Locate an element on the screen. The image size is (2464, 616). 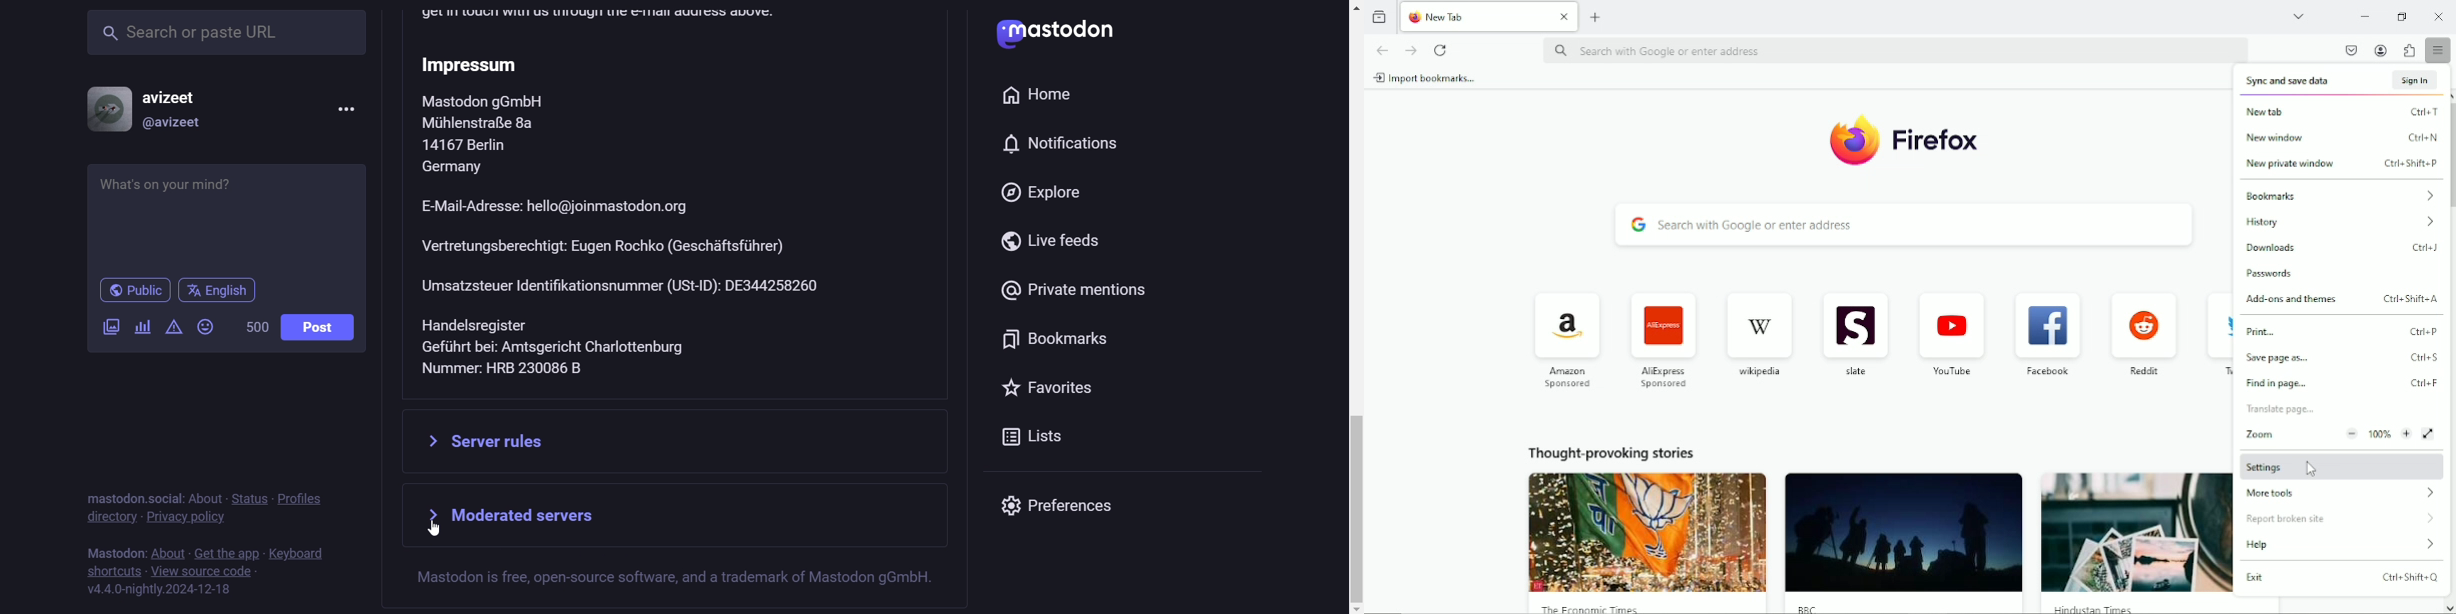
add a image is located at coordinates (112, 330).